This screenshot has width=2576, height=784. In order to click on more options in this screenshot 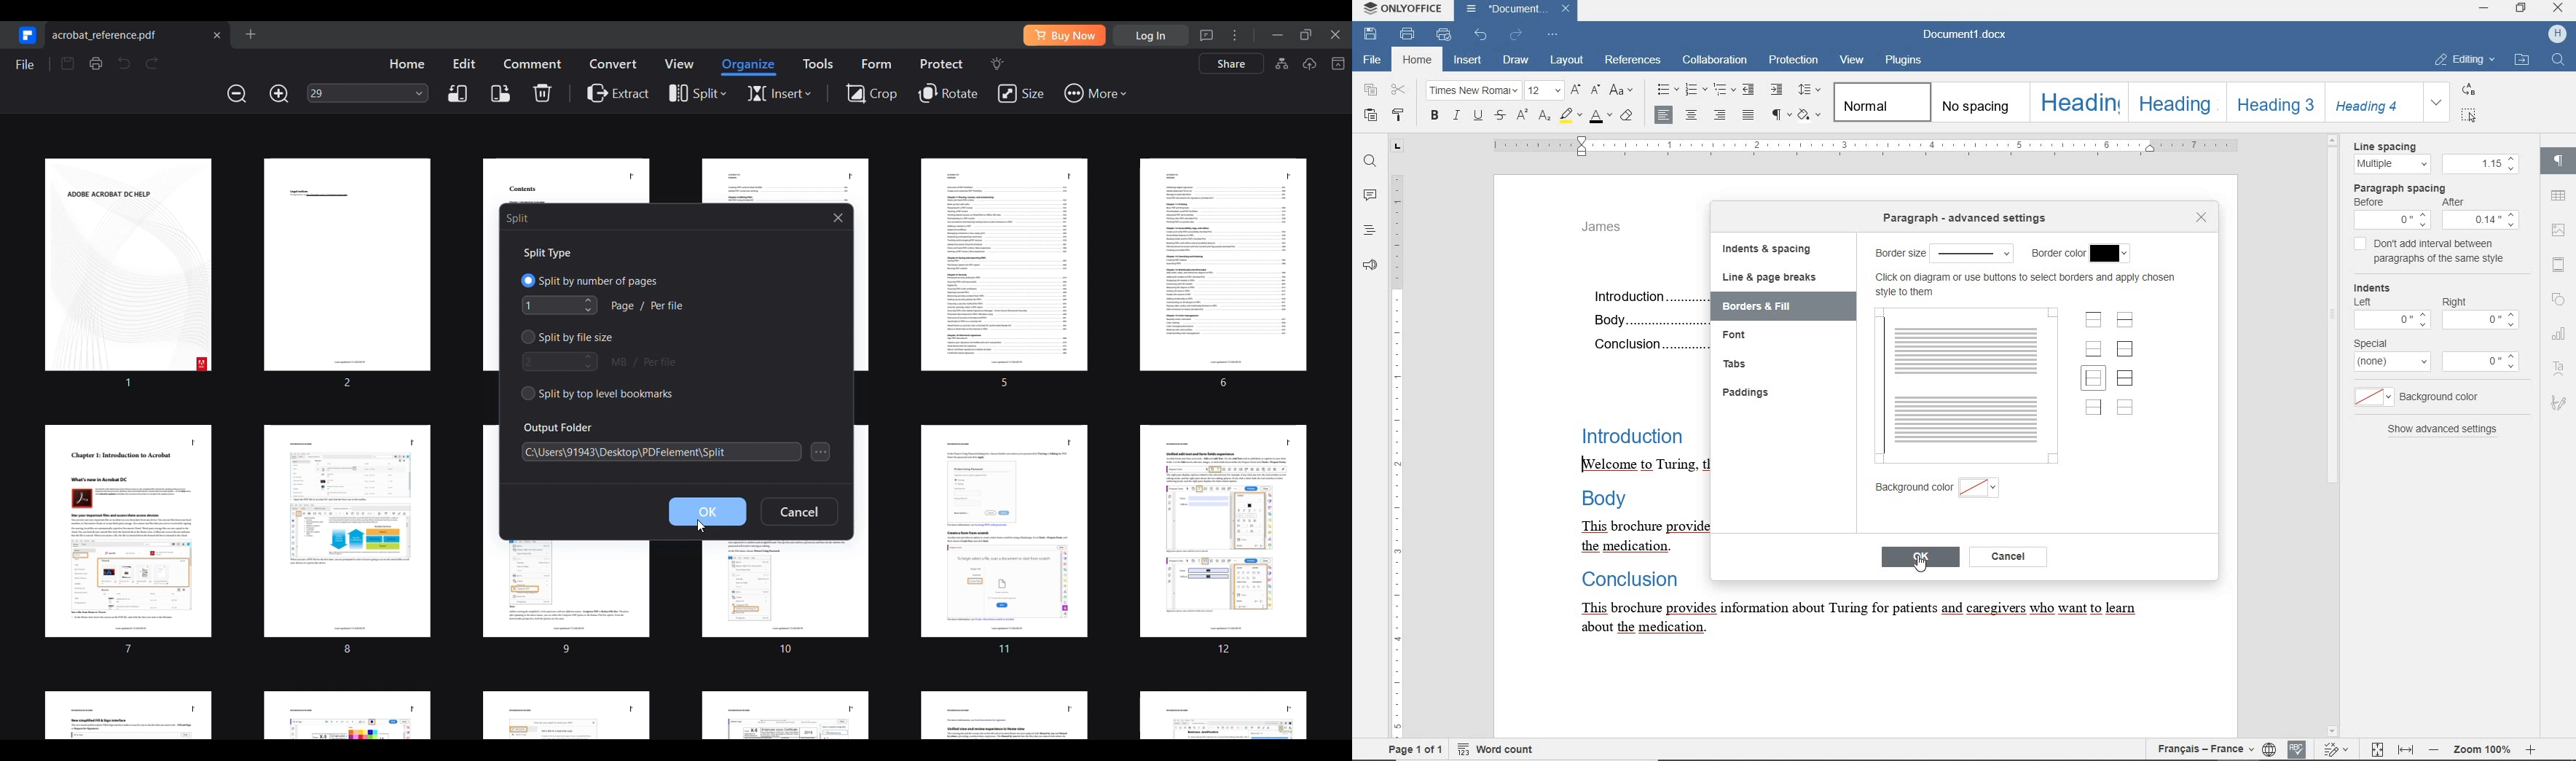, I will do `click(2483, 362)`.